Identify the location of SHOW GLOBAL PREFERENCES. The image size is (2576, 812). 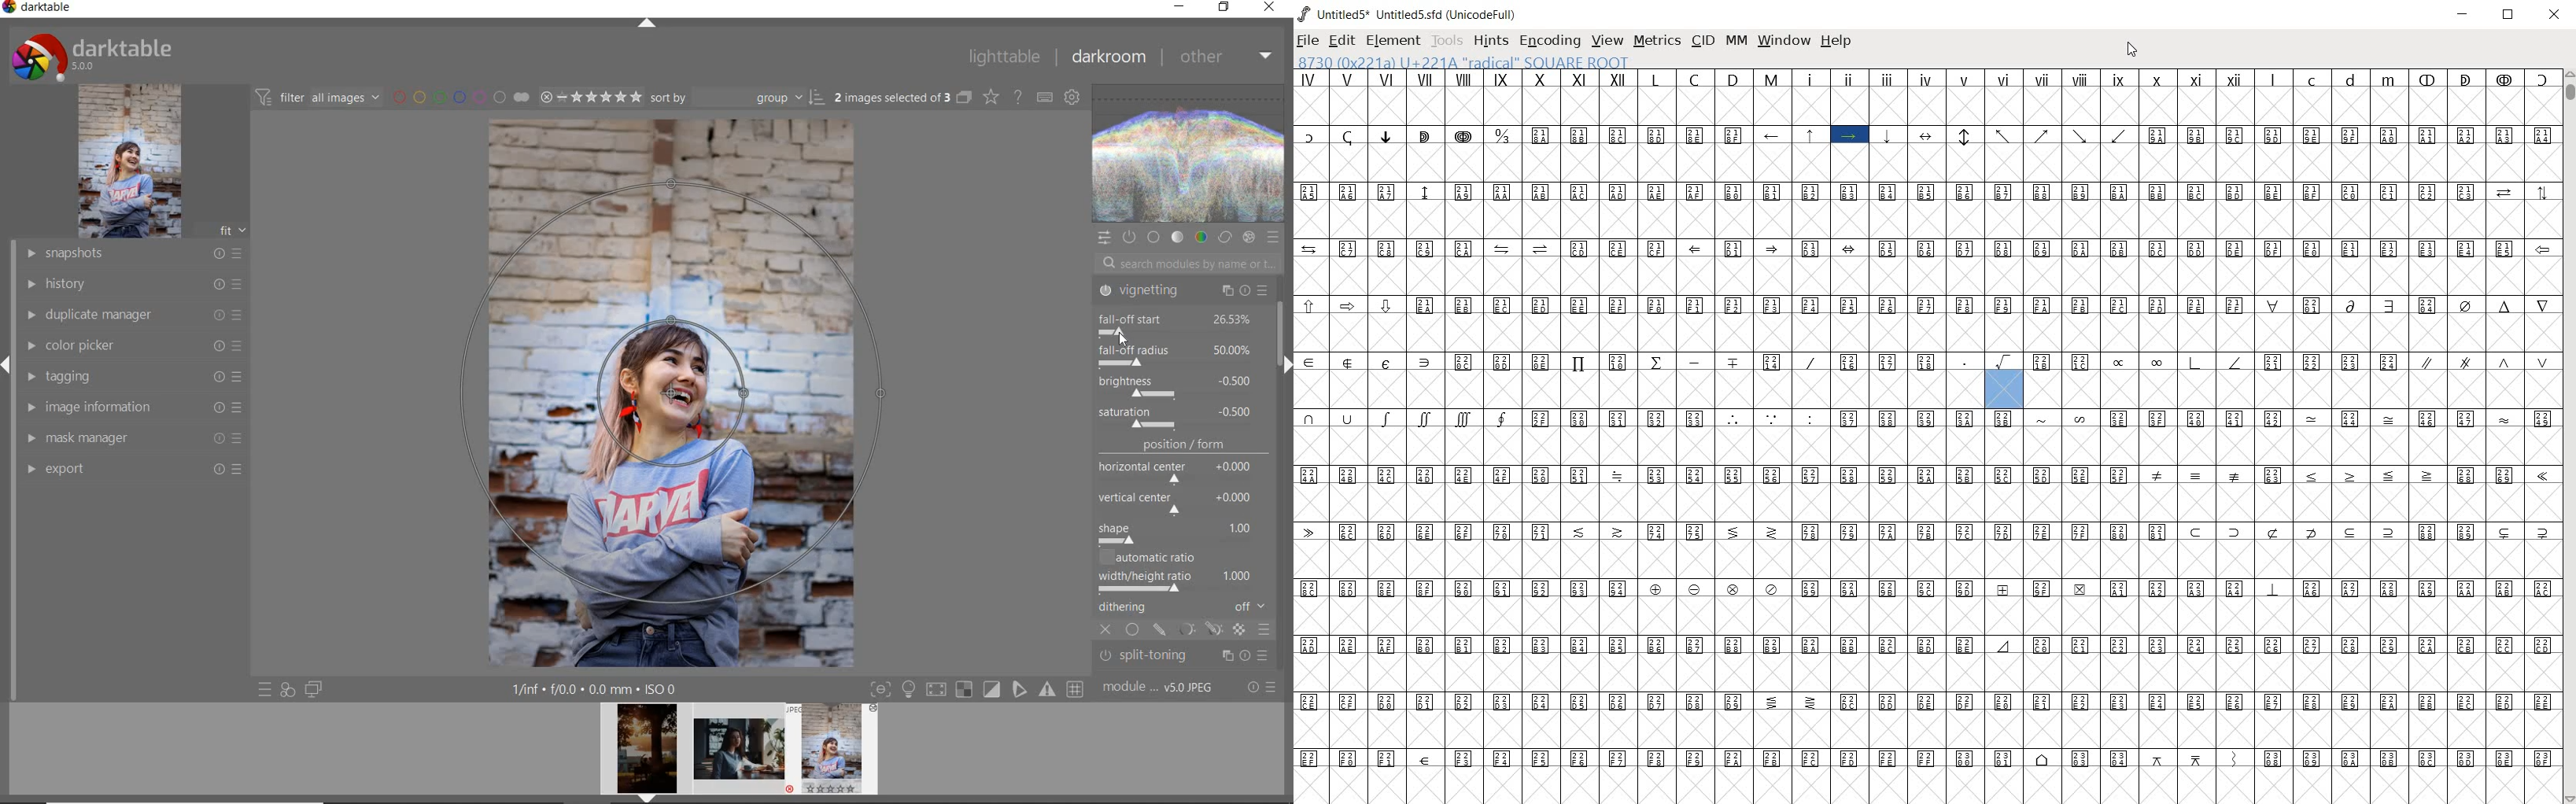
(1071, 96).